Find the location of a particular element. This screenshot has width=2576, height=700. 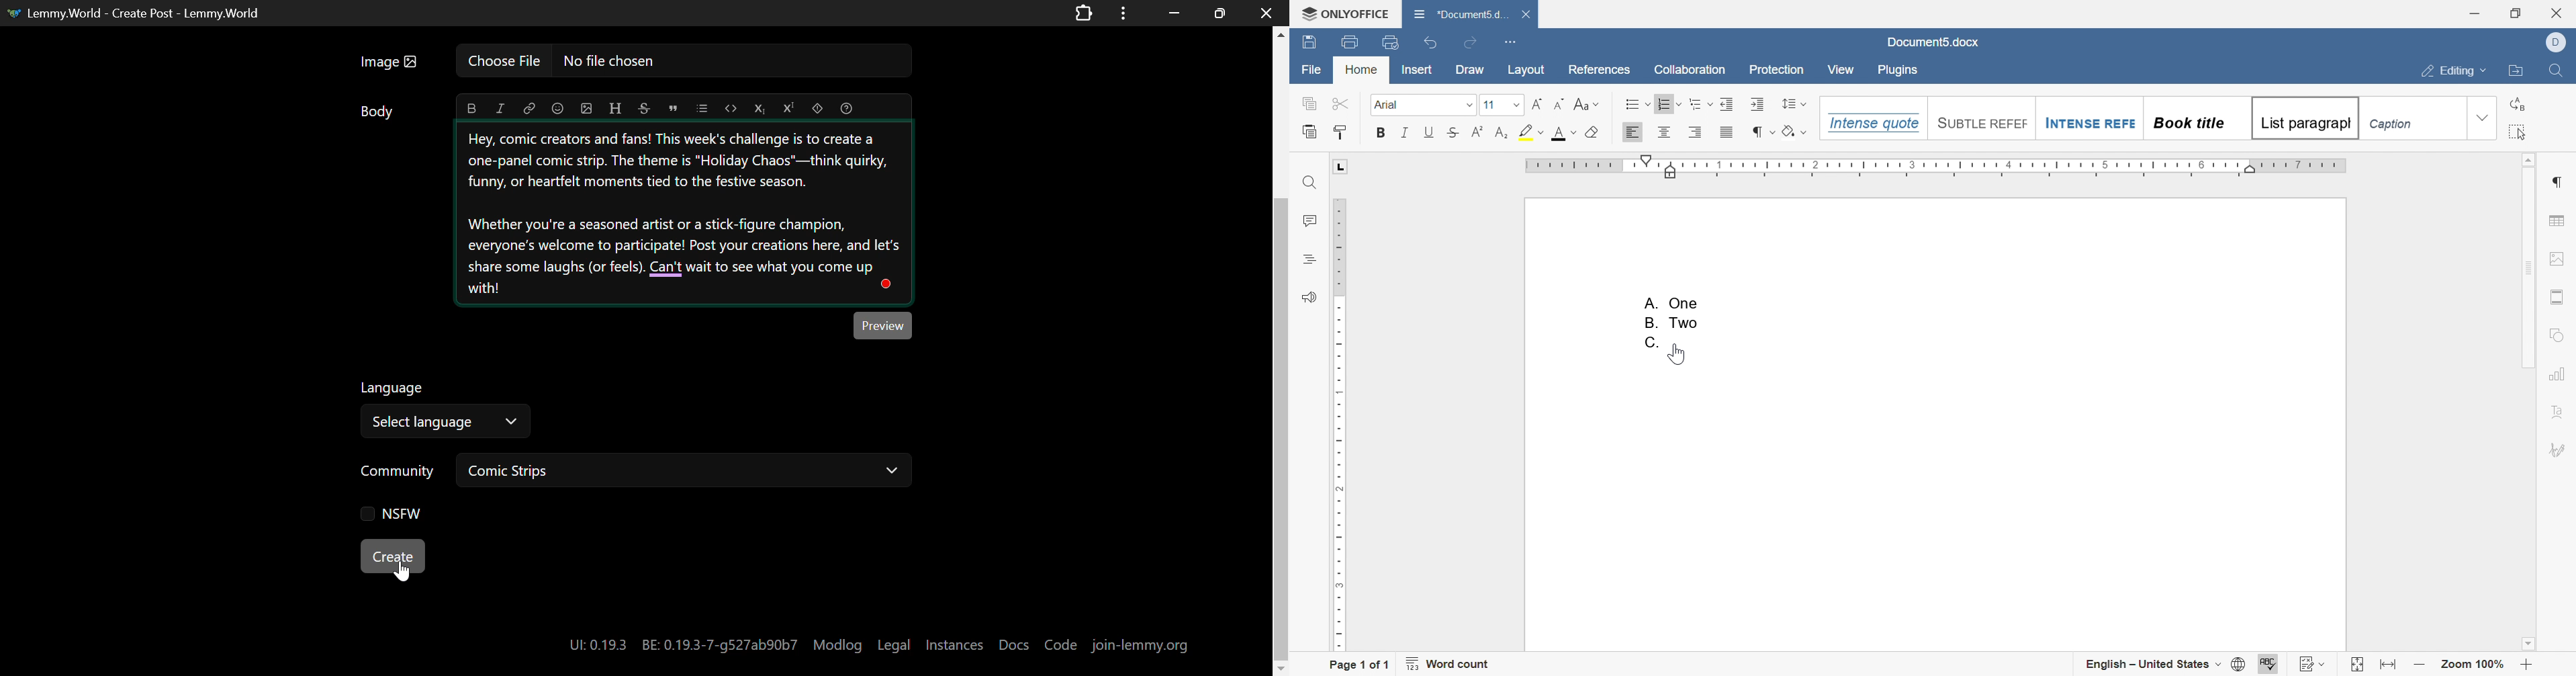

Docs is located at coordinates (1015, 644).